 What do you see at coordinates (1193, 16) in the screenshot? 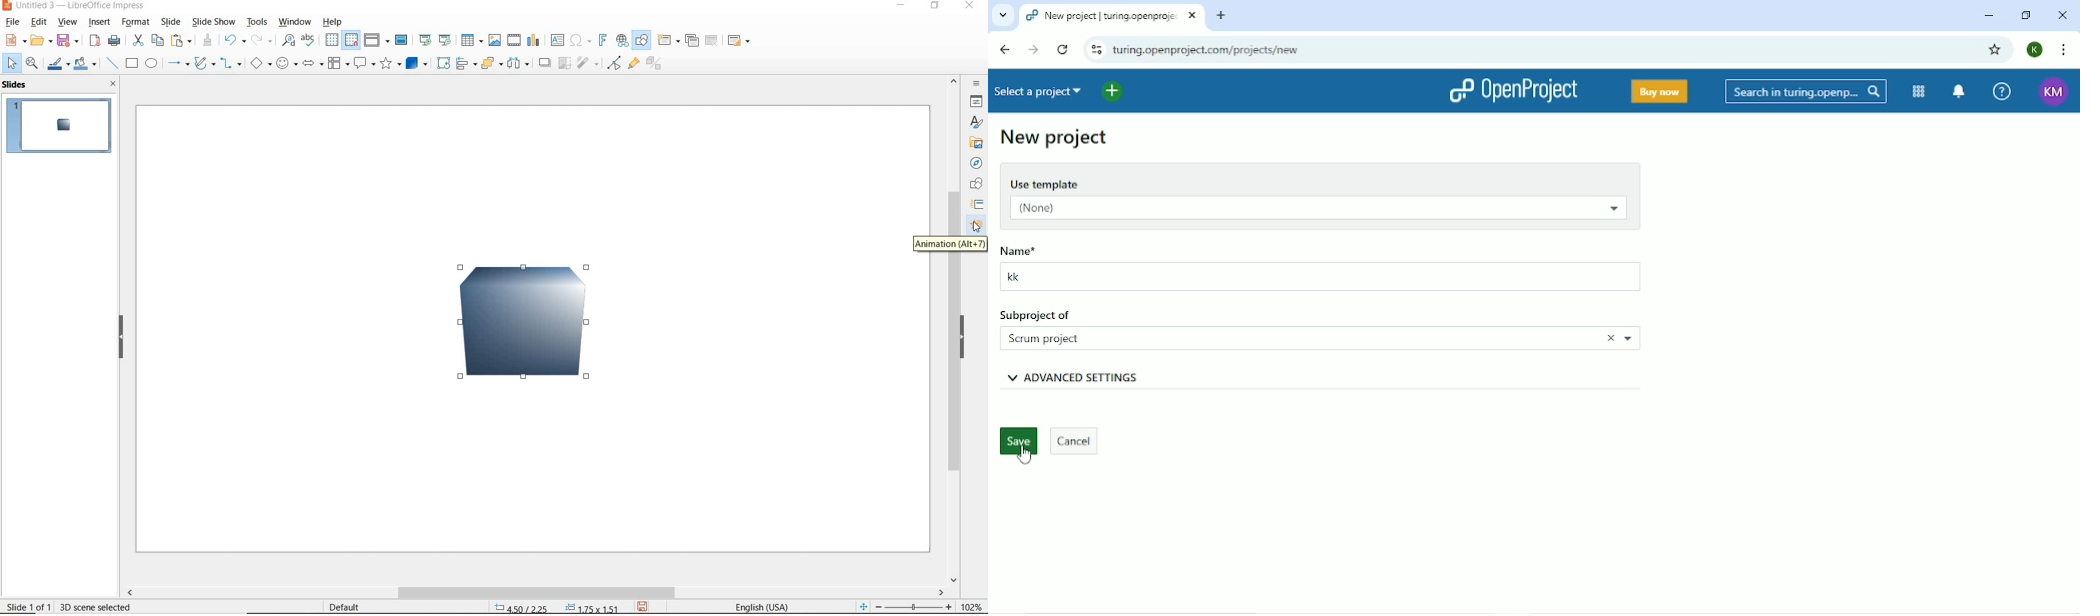
I see `close` at bounding box center [1193, 16].